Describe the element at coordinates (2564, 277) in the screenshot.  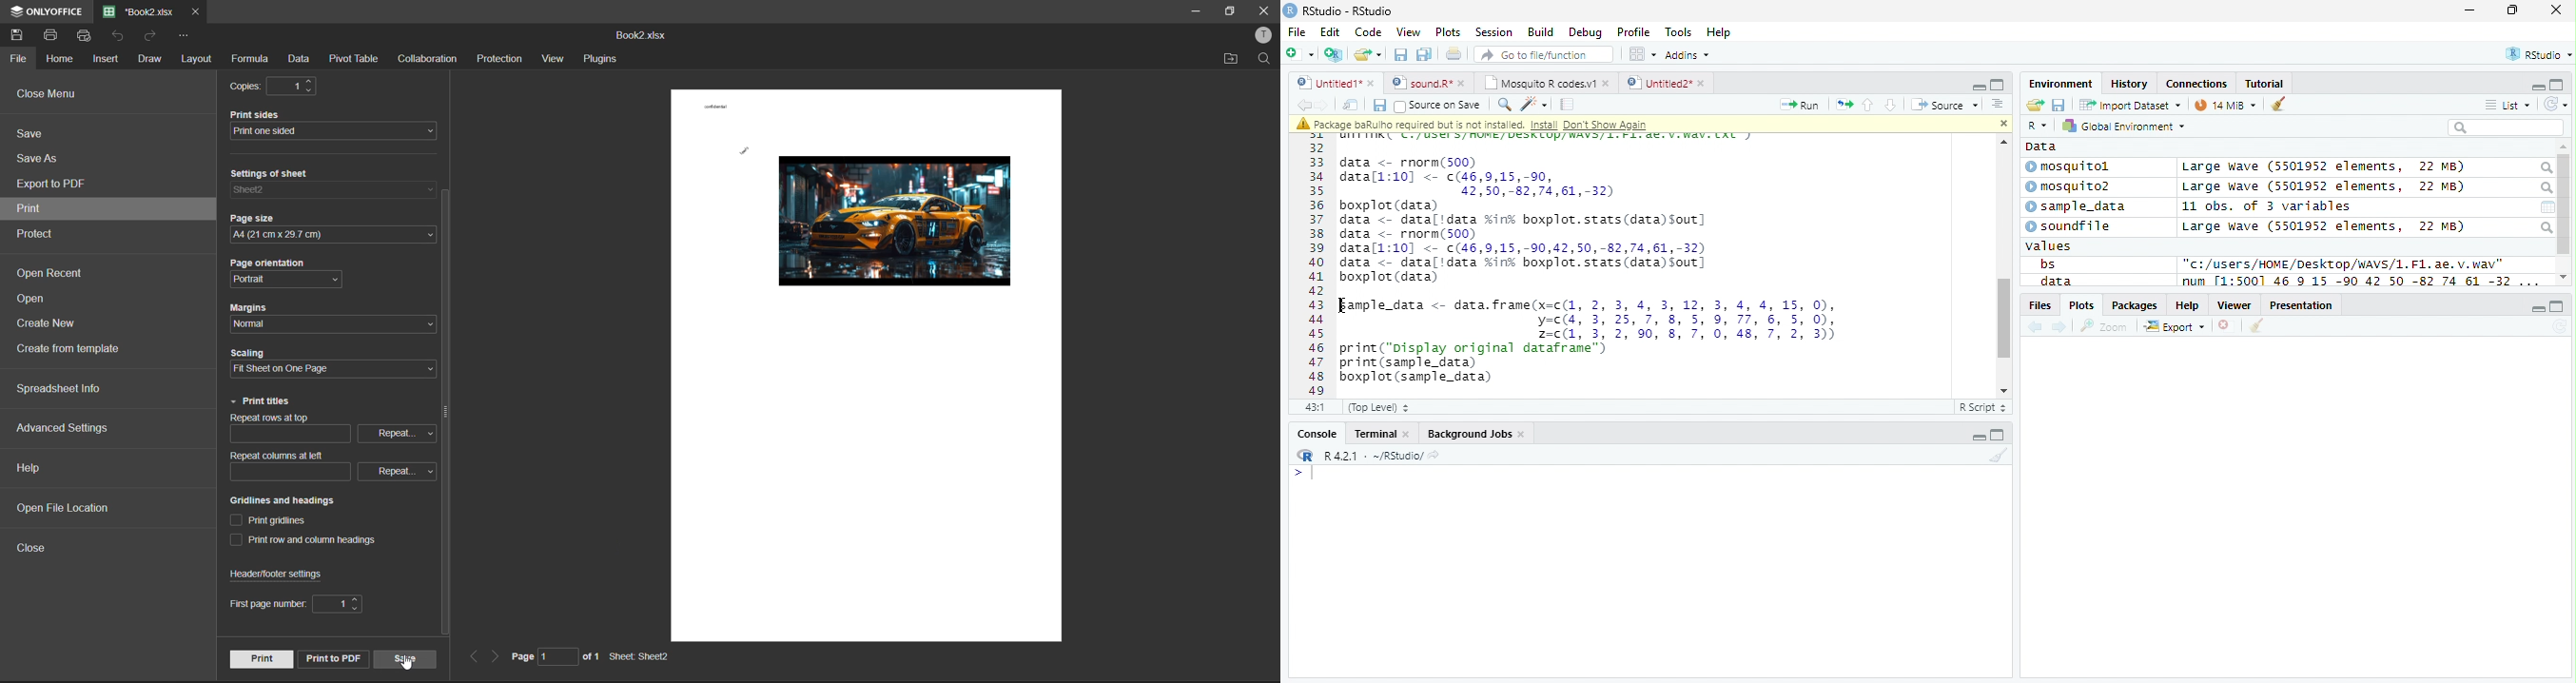
I see `scroll down` at that location.